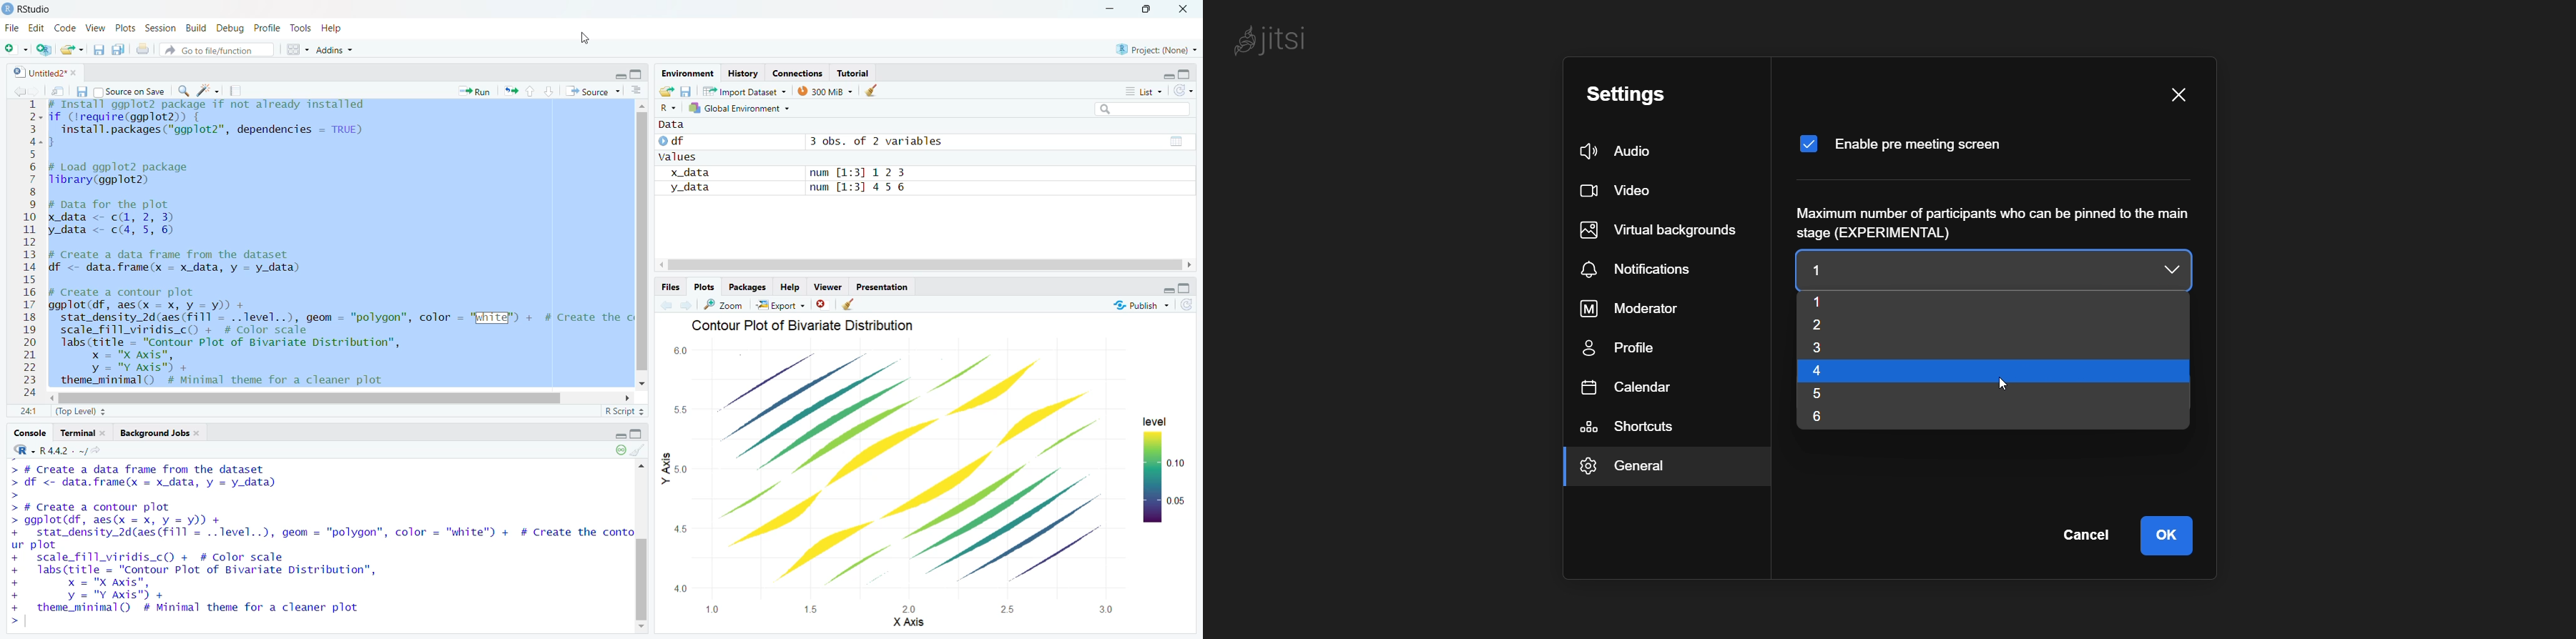 The height and width of the screenshot is (644, 2576). I want to click on close, so click(1180, 11).